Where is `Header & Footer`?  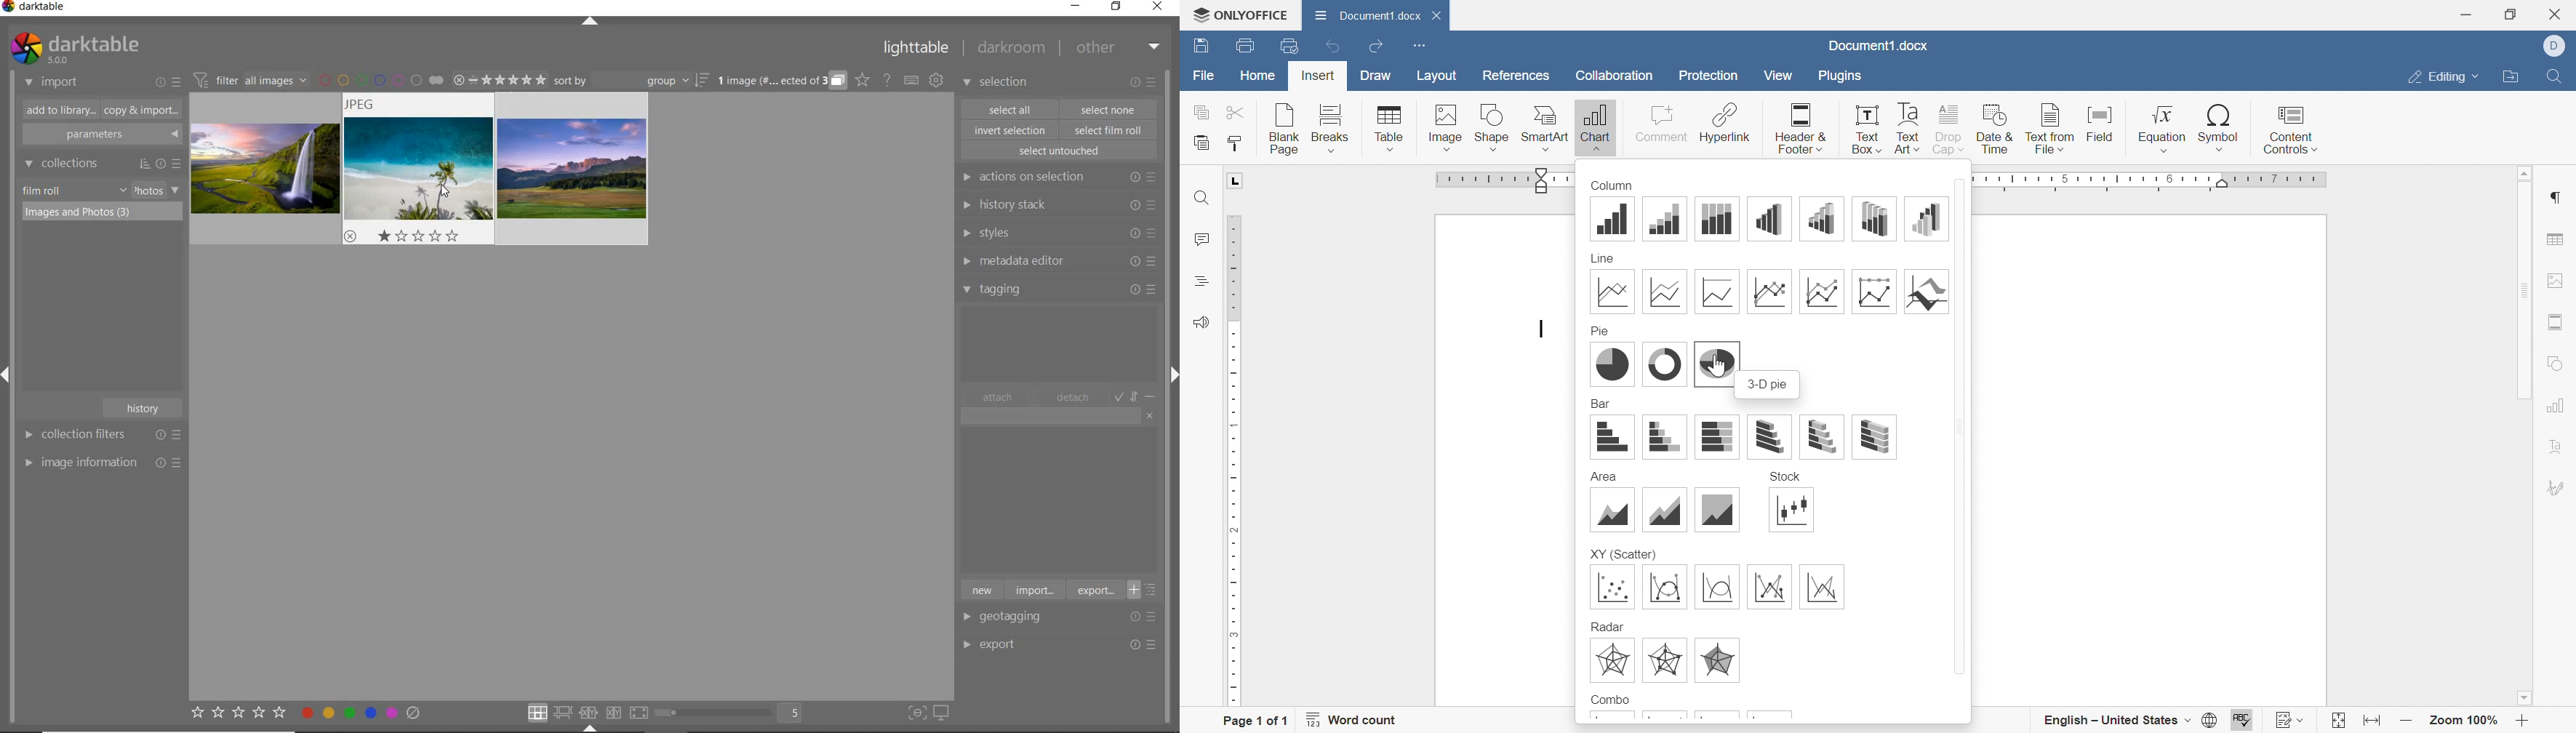 Header & Footer is located at coordinates (1802, 127).